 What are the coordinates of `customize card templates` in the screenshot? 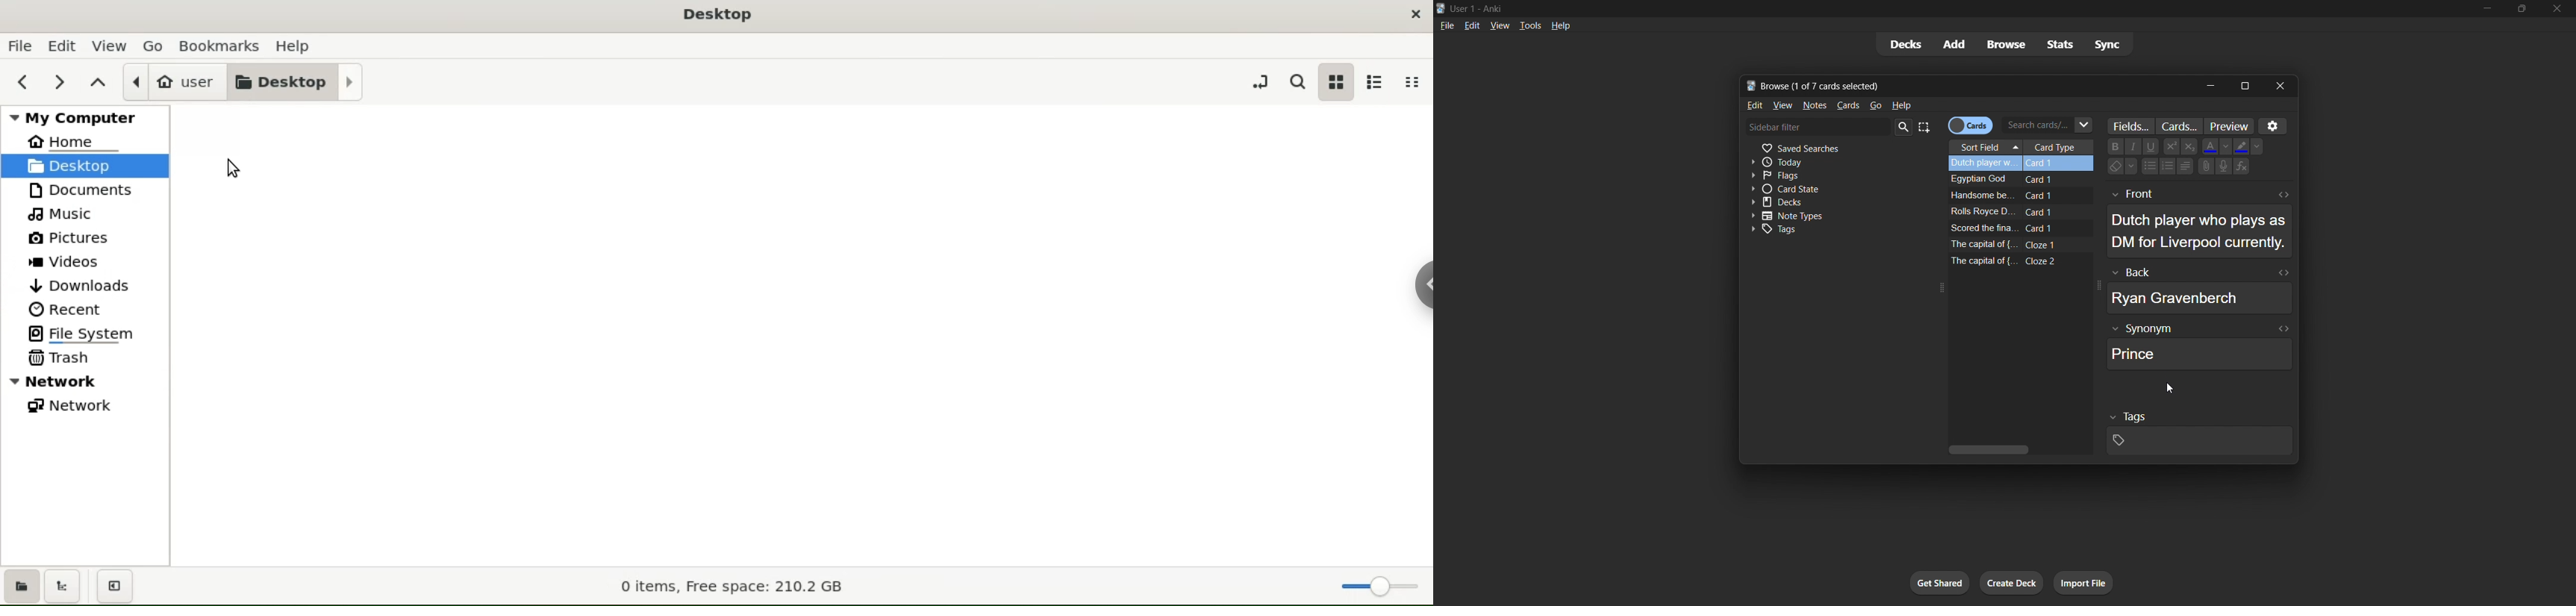 It's located at (2181, 126).